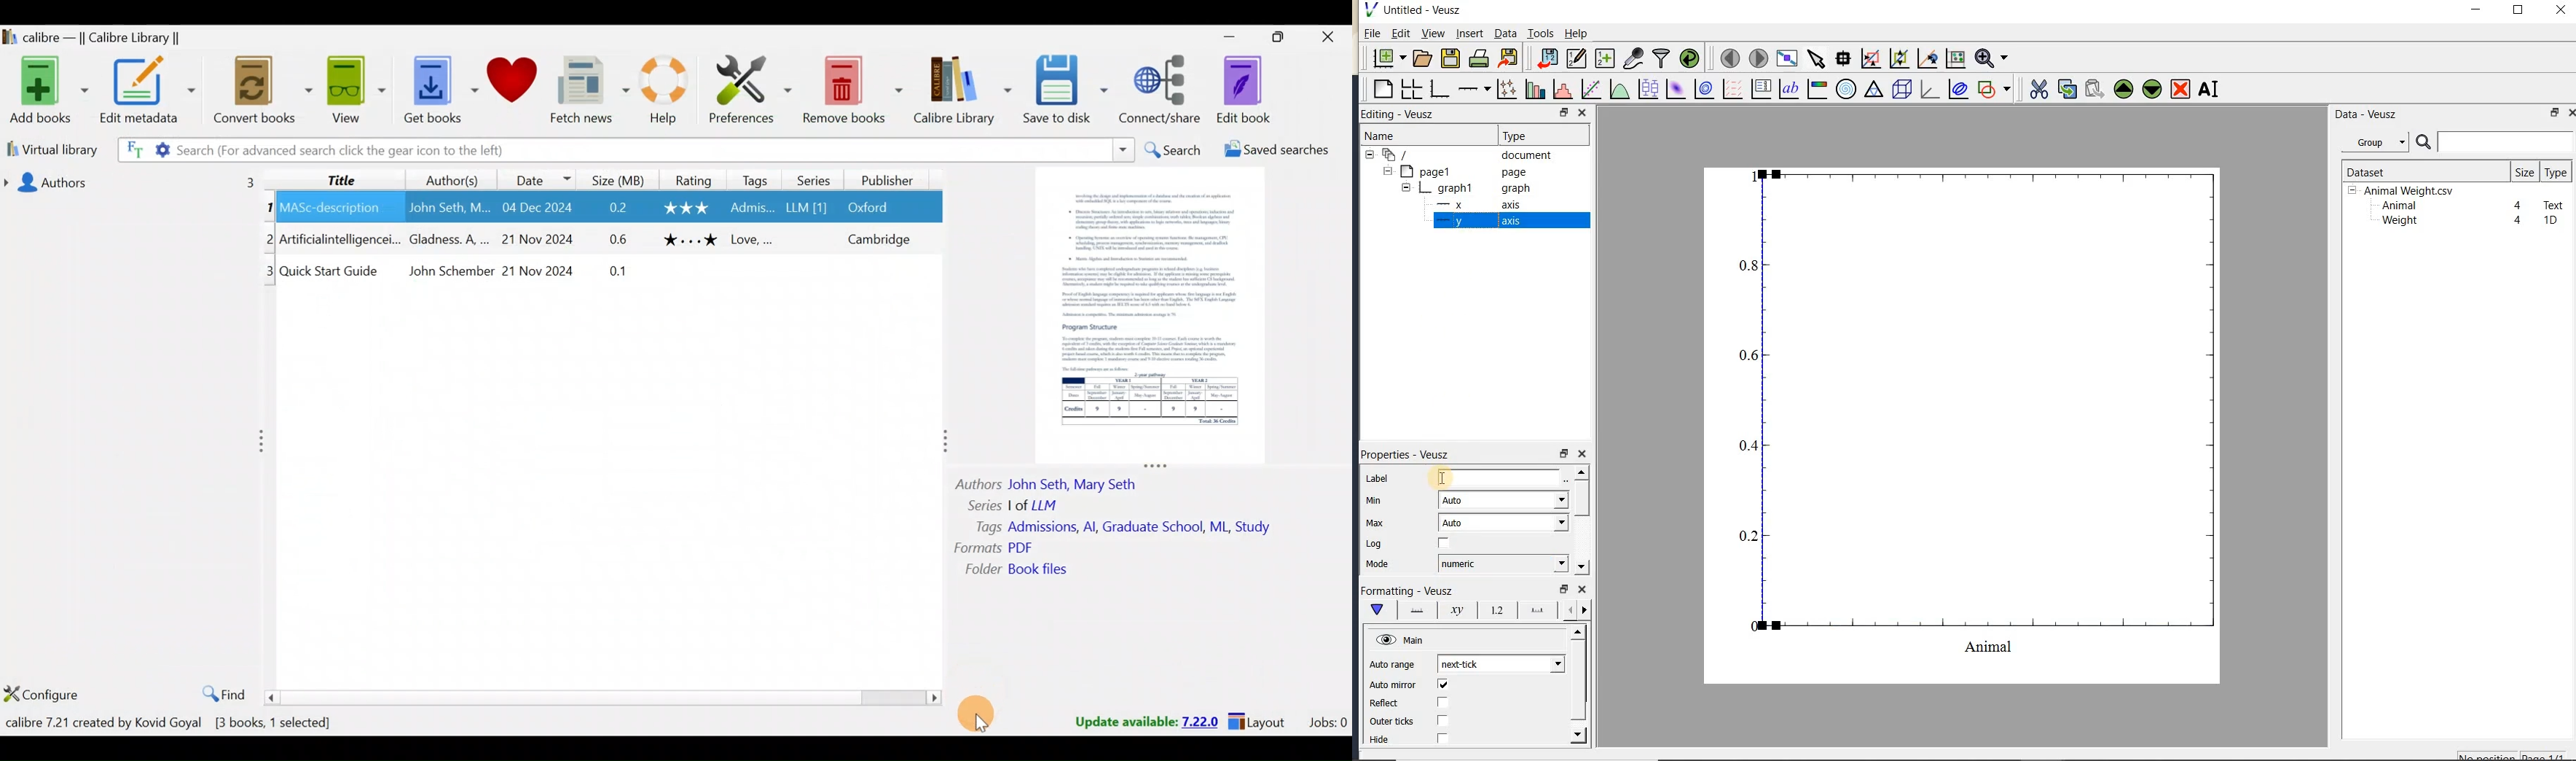 This screenshot has width=2576, height=784. What do you see at coordinates (1993, 89) in the screenshot?
I see `add a shape to the plot` at bounding box center [1993, 89].